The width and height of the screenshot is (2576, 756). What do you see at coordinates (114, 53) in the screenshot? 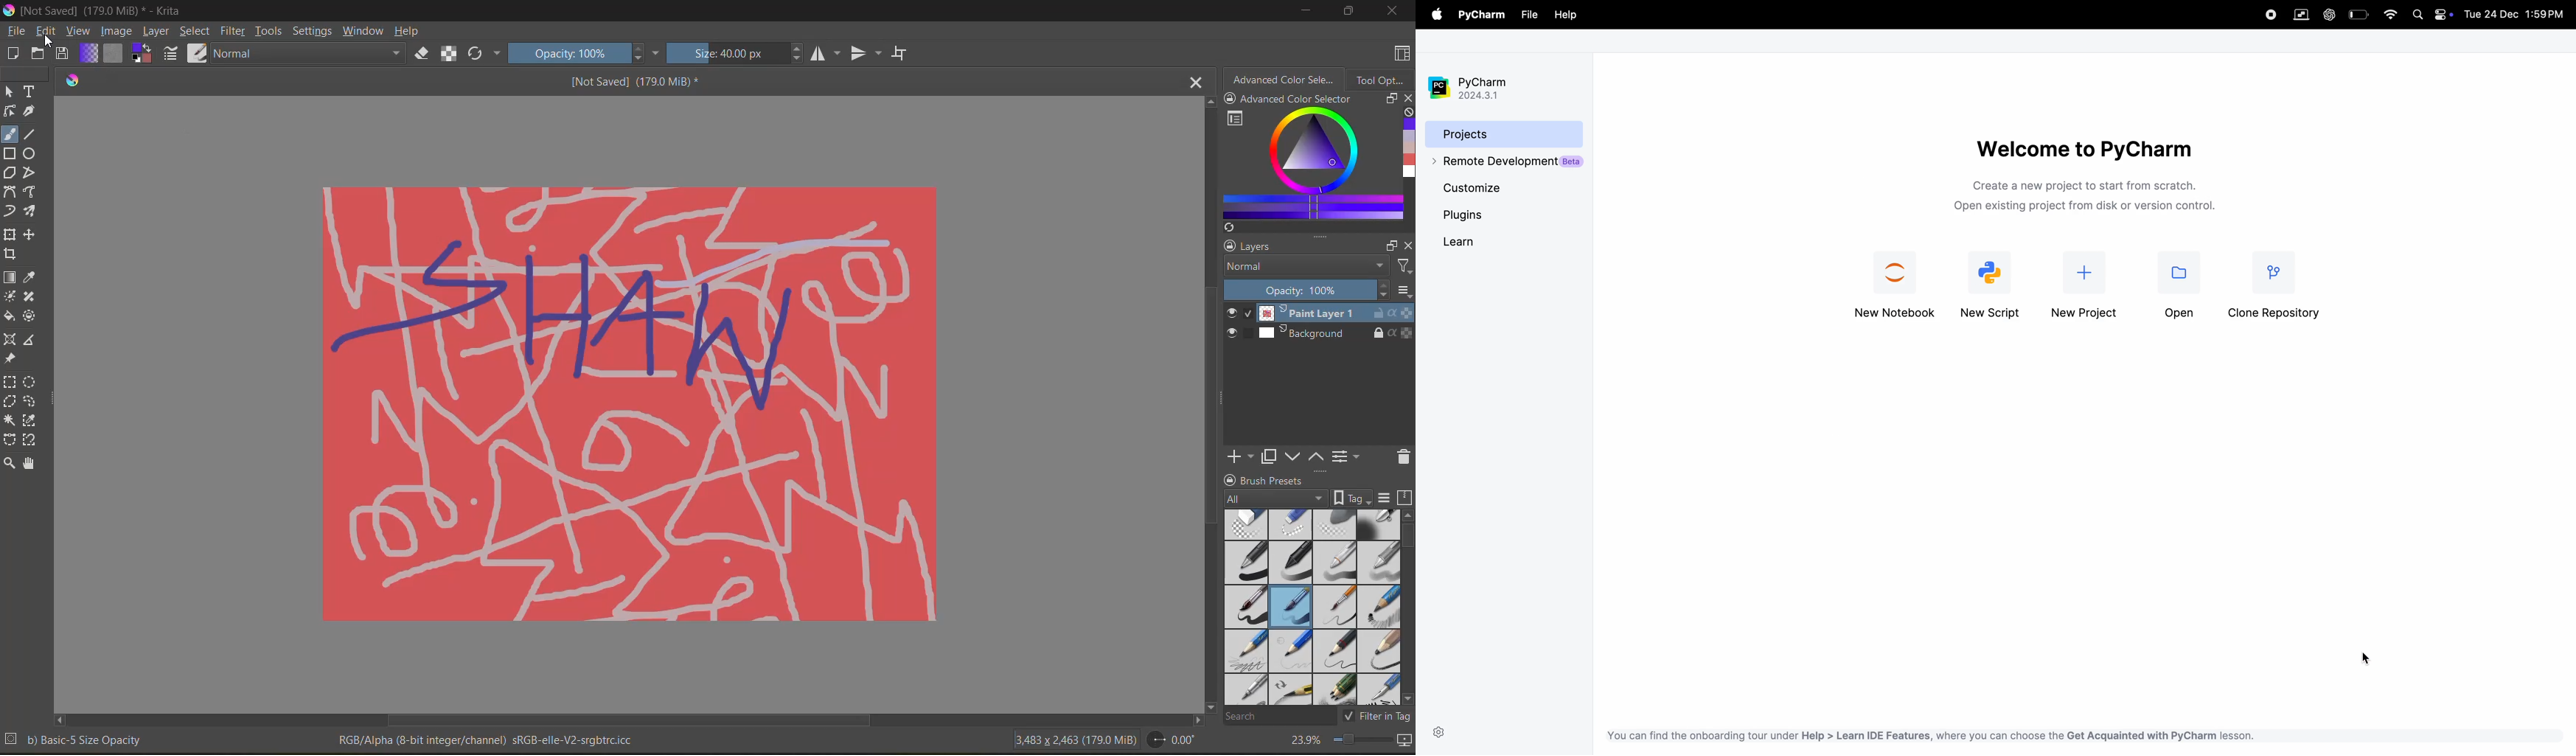
I see `fill pattern` at bounding box center [114, 53].